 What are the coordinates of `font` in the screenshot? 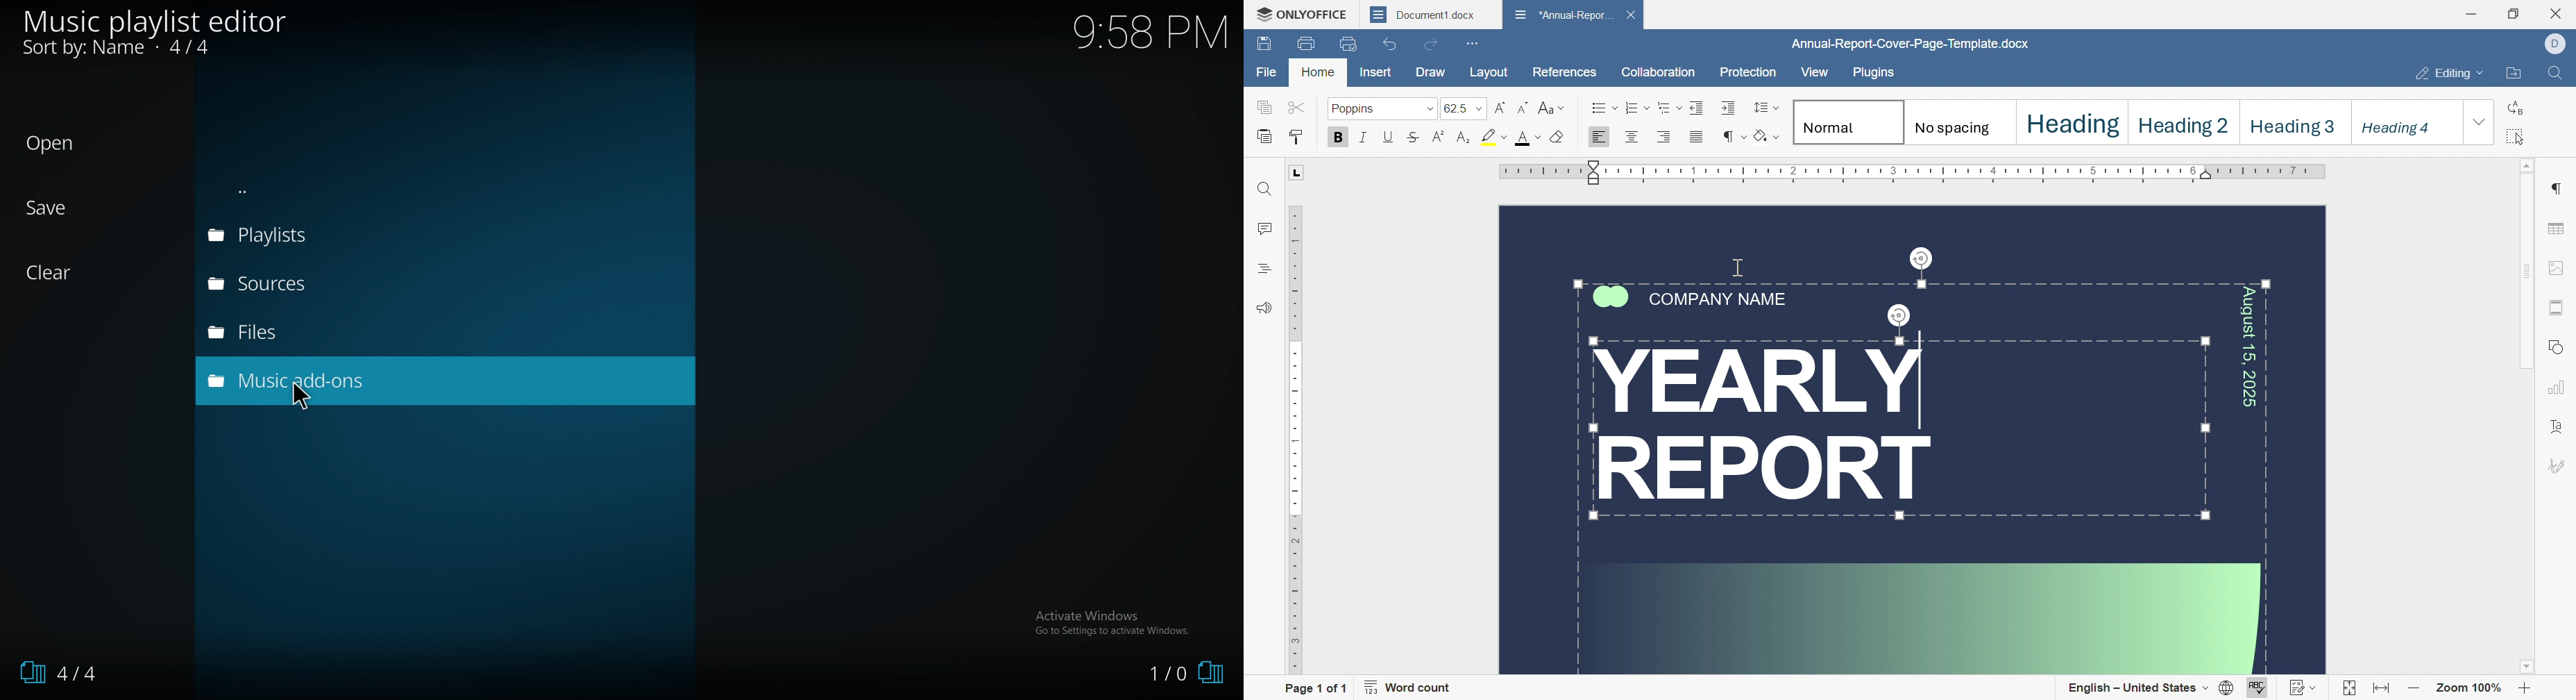 It's located at (1384, 108).